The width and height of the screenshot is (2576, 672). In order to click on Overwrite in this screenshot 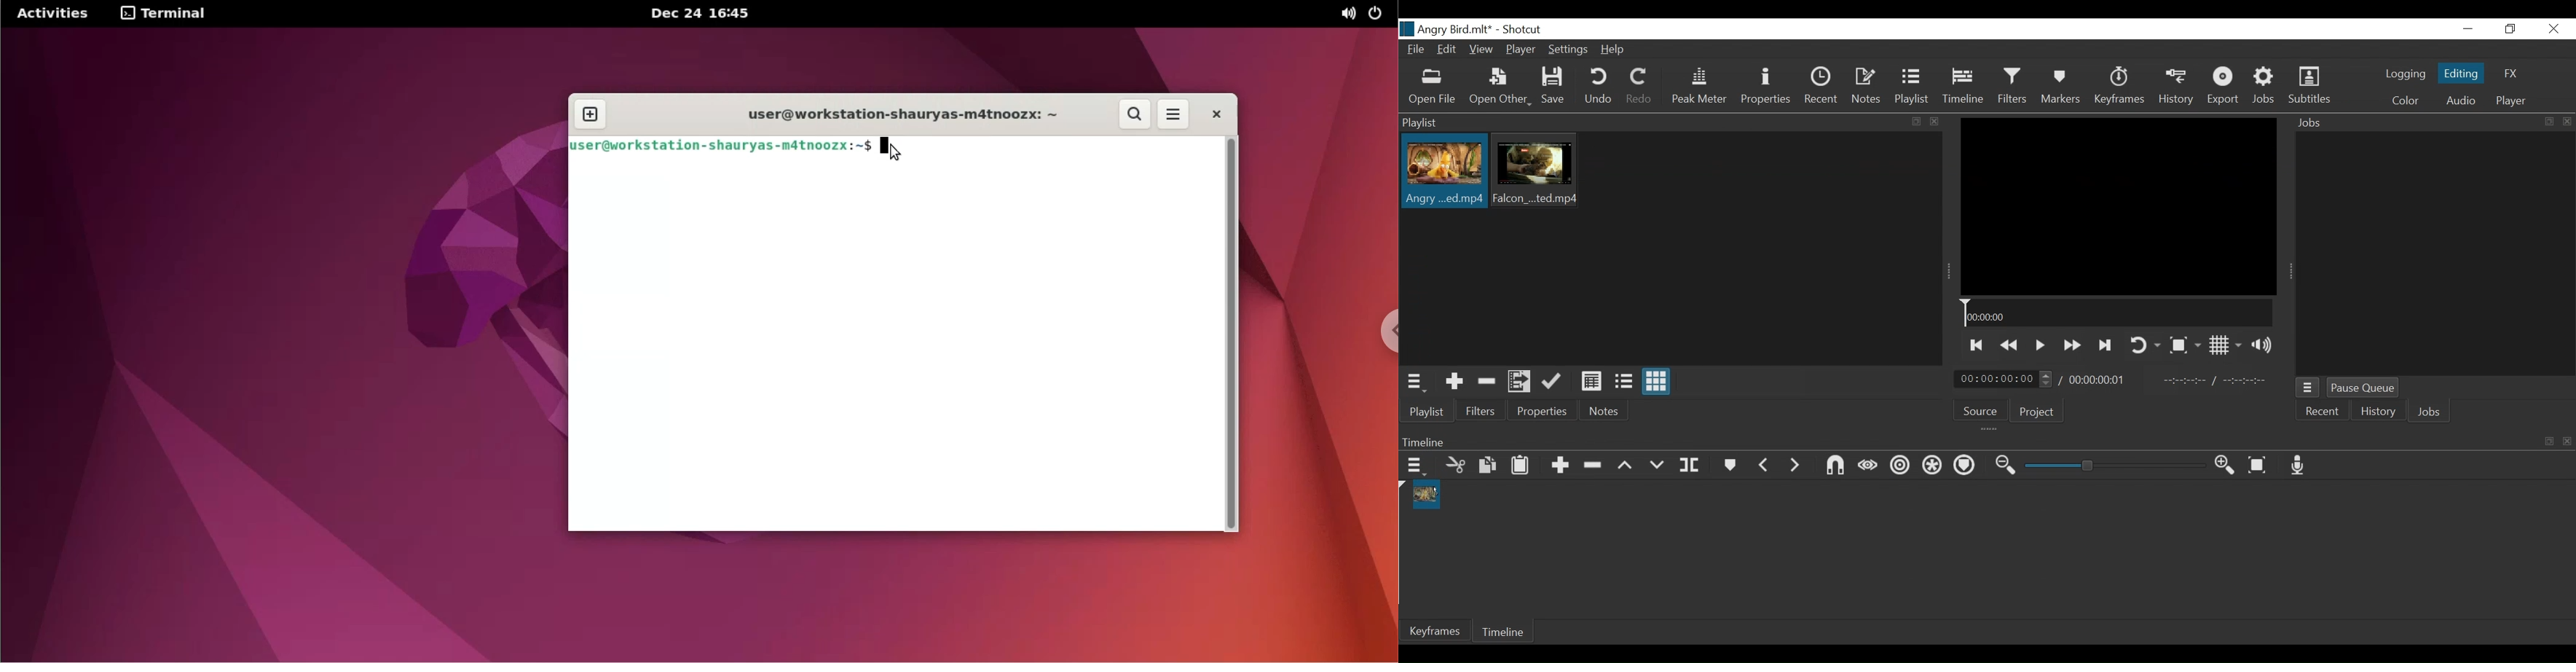, I will do `click(1660, 465)`.